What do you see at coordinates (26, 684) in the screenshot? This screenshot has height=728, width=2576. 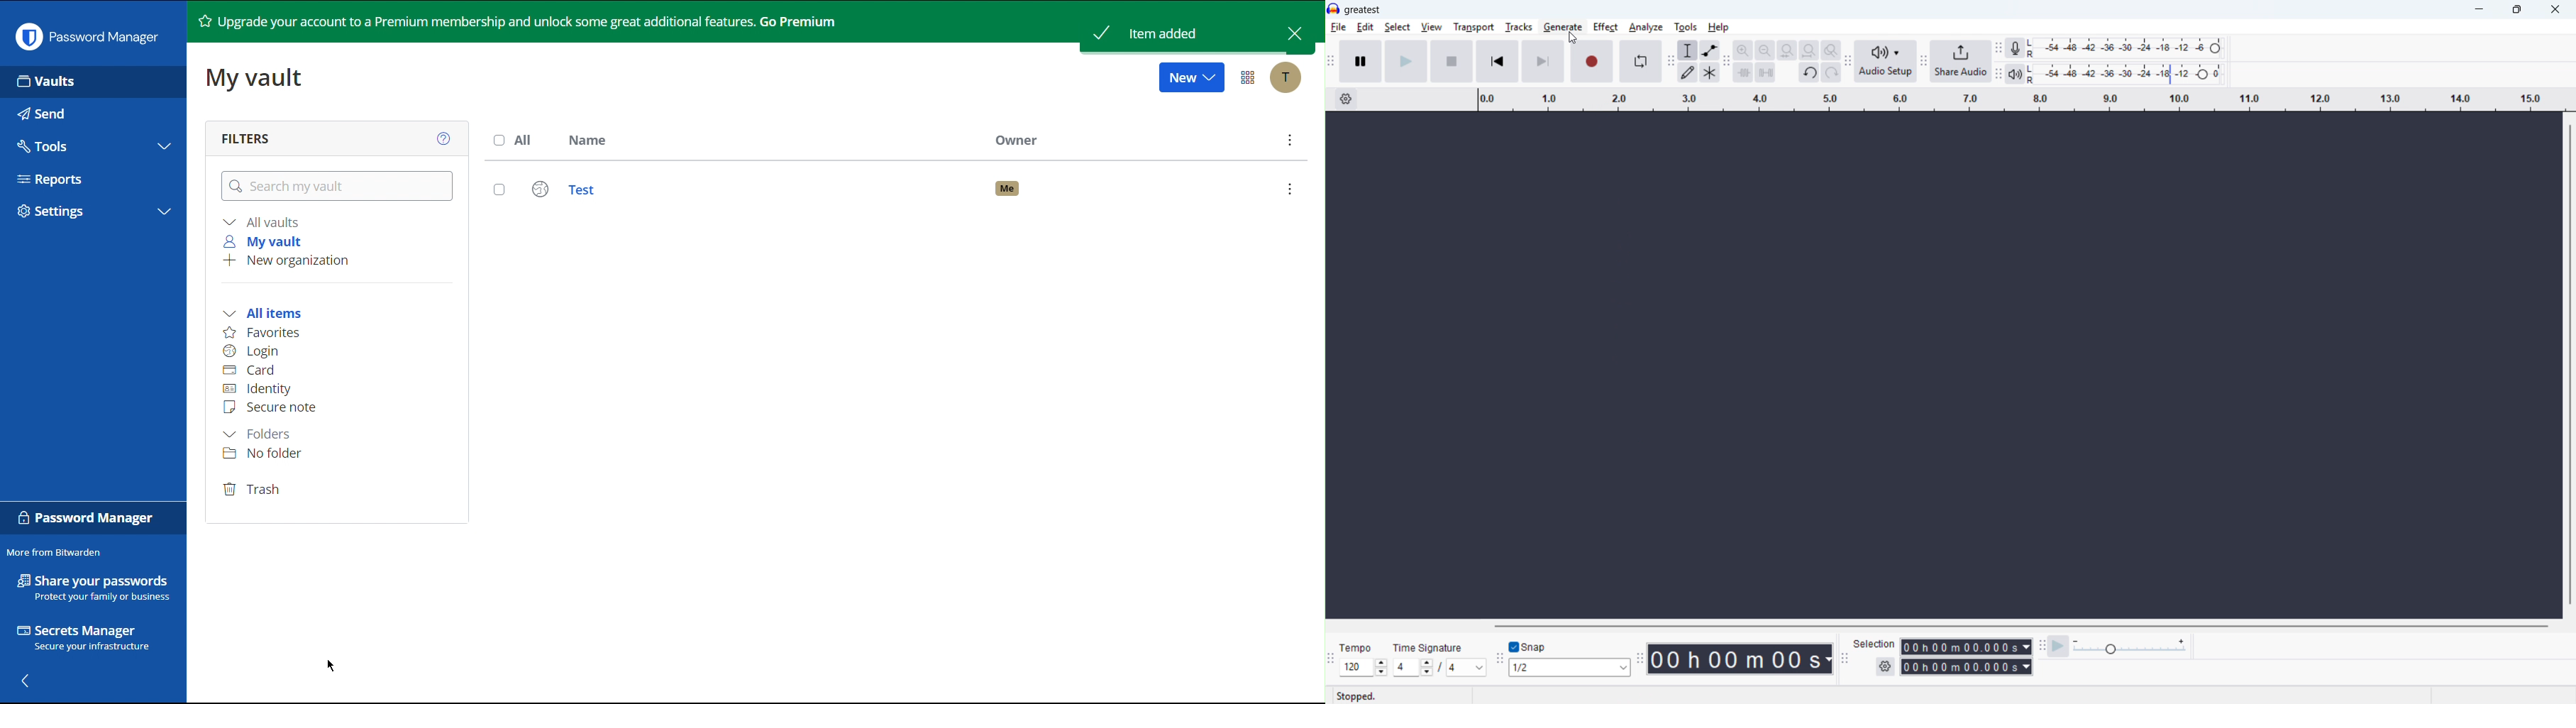 I see `Back` at bounding box center [26, 684].